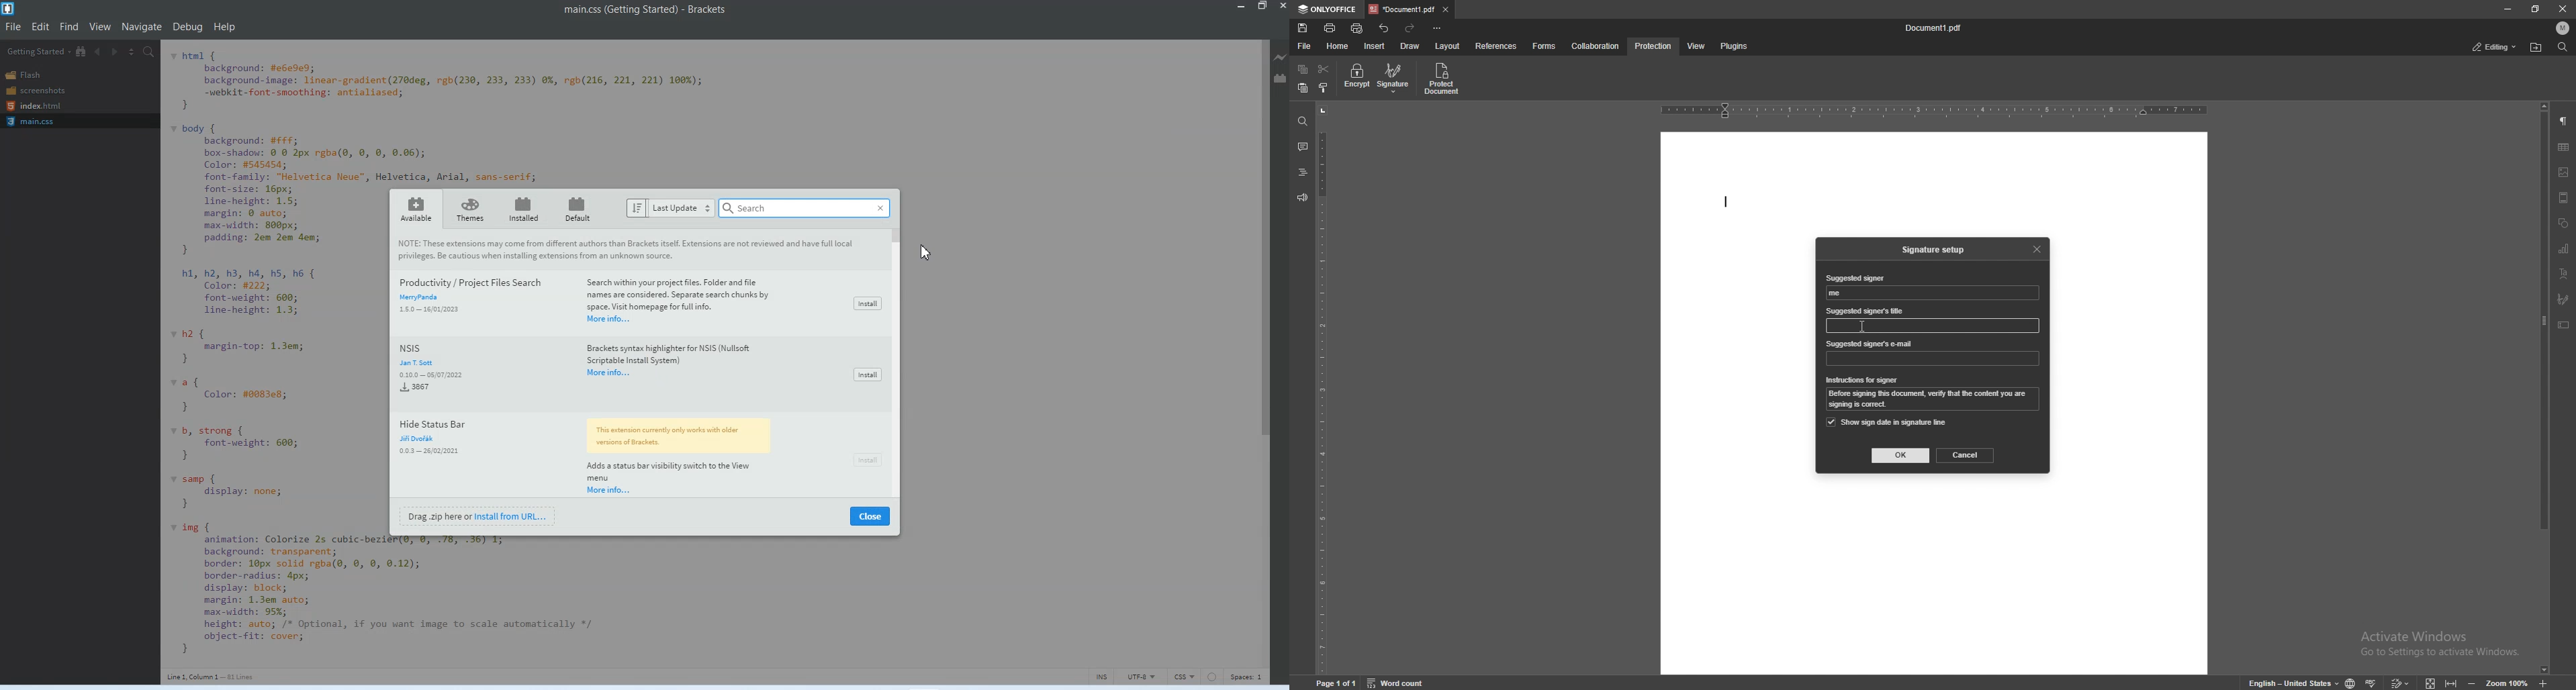 The image size is (2576, 700). Describe the element at coordinates (1385, 28) in the screenshot. I see `undo` at that location.